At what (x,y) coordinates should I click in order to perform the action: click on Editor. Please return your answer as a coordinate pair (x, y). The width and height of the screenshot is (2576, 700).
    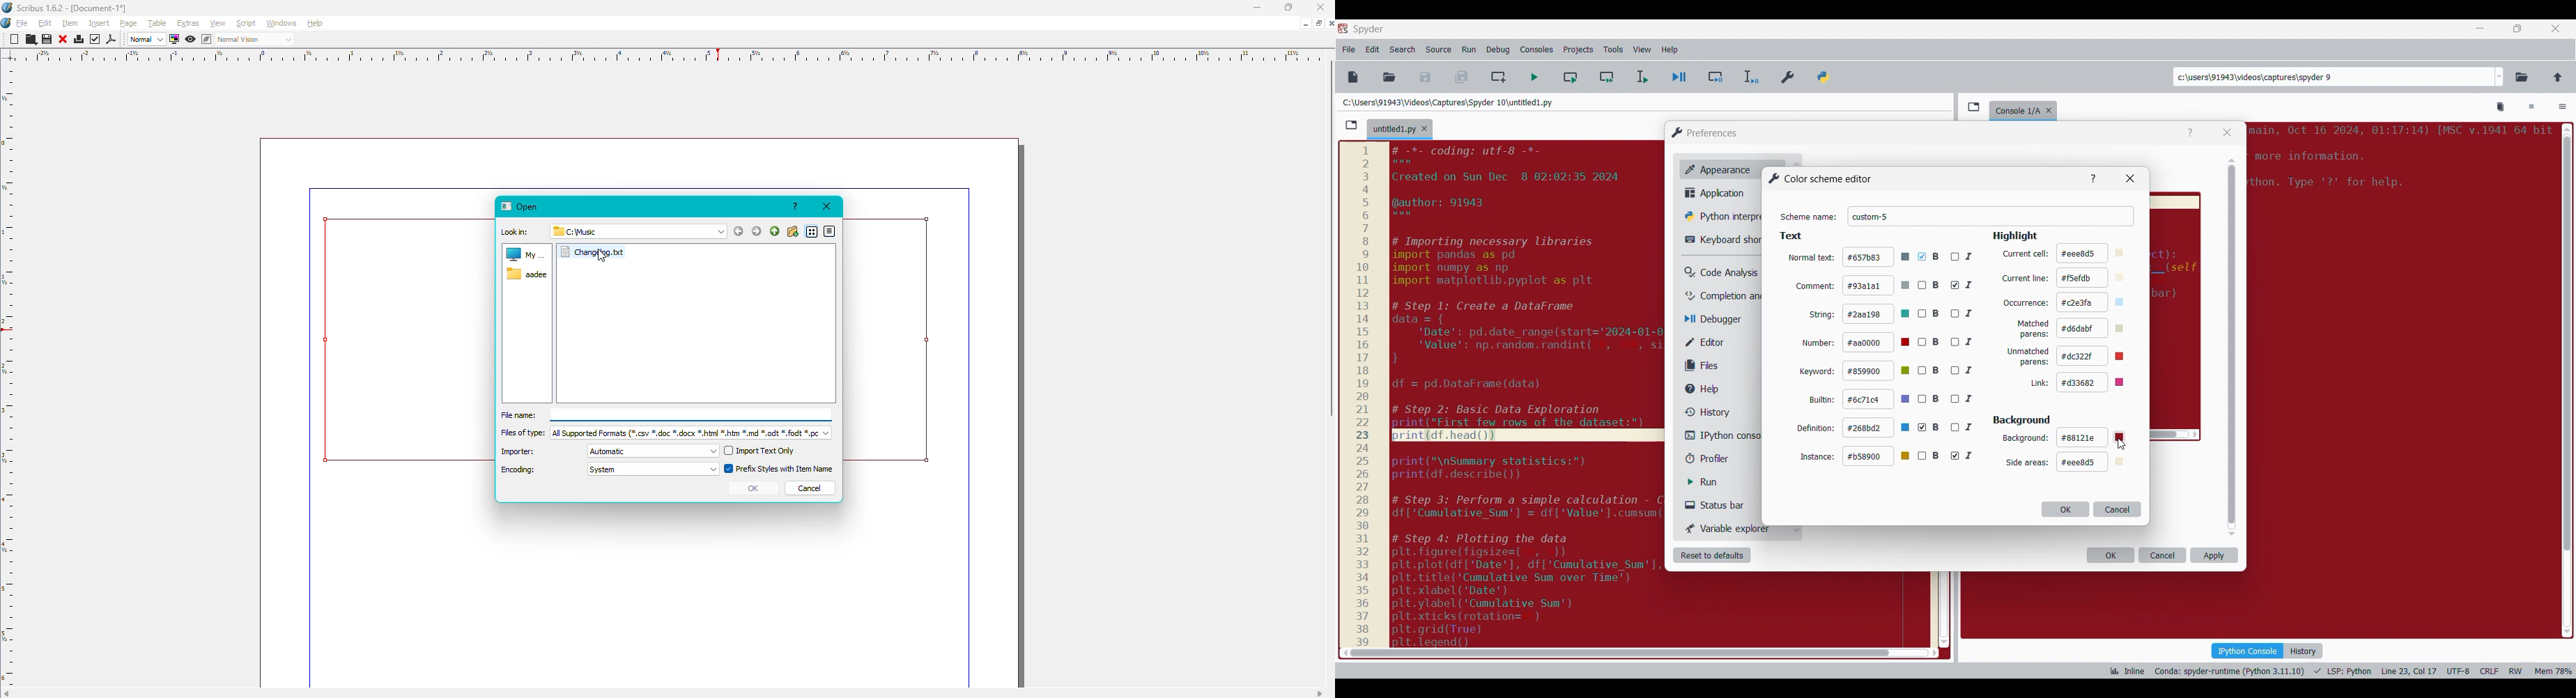
    Looking at the image, I should click on (1714, 342).